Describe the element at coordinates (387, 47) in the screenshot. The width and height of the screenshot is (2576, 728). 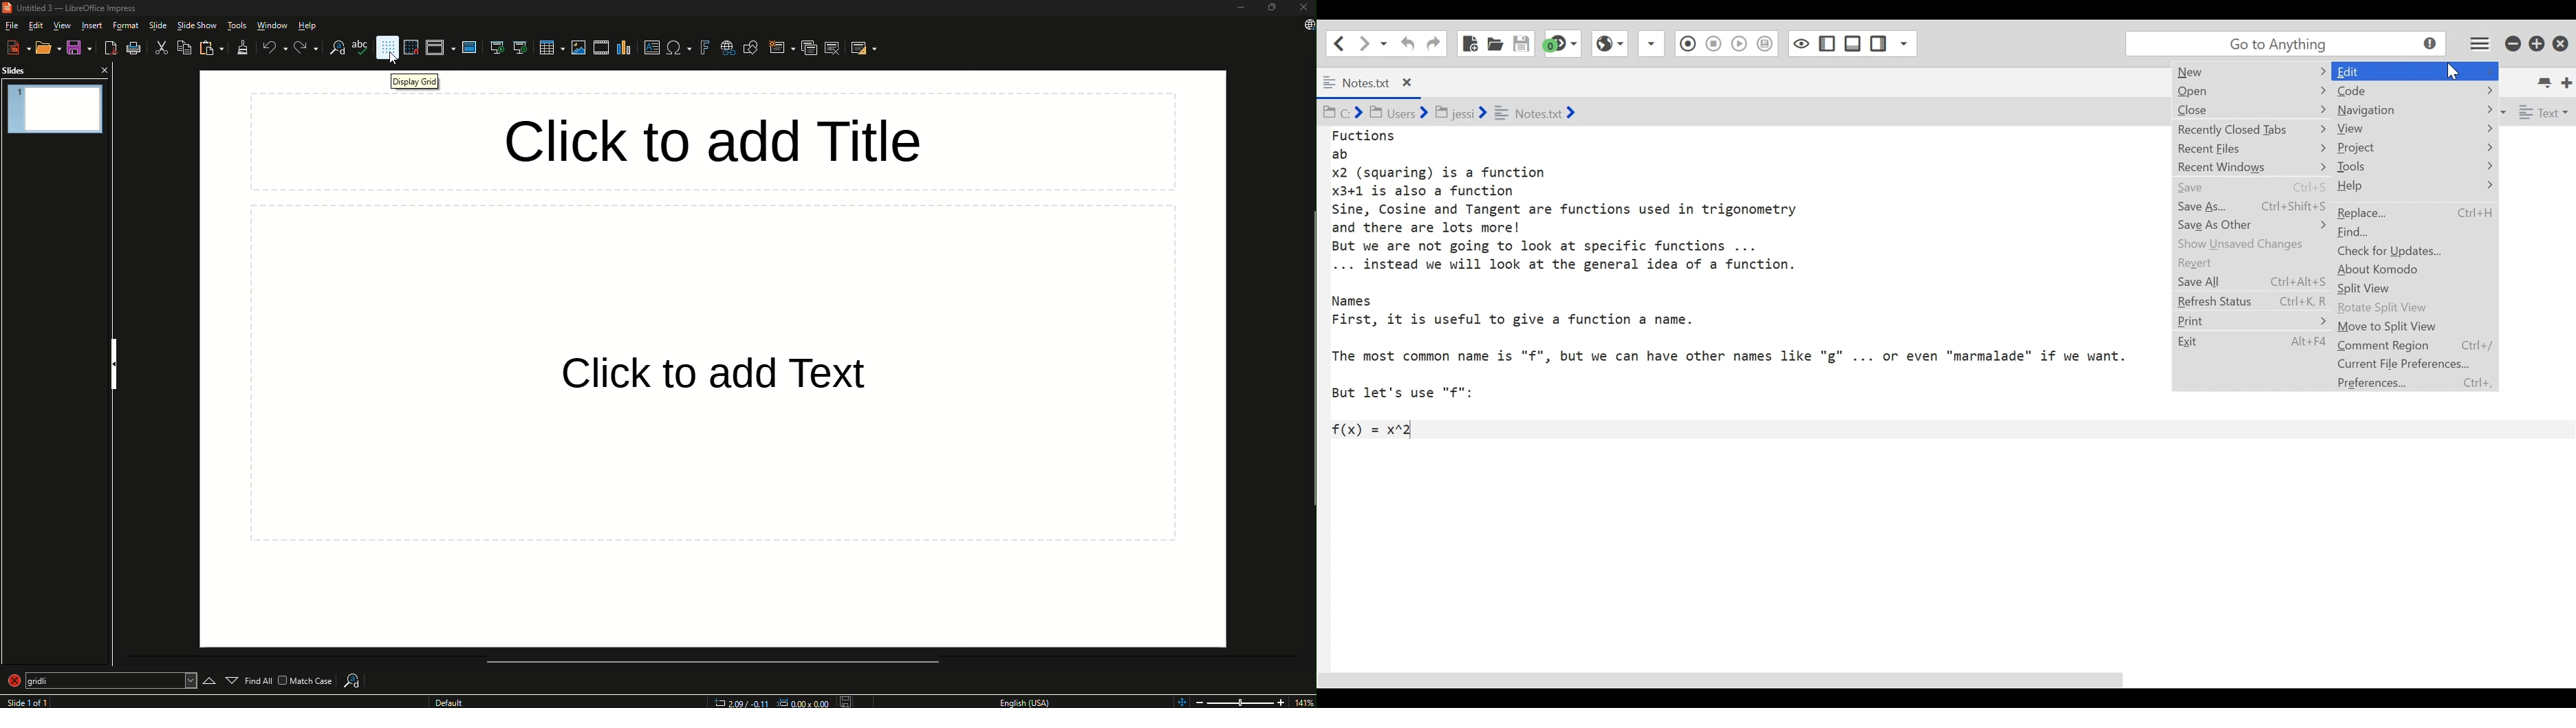
I see `Display grid` at that location.